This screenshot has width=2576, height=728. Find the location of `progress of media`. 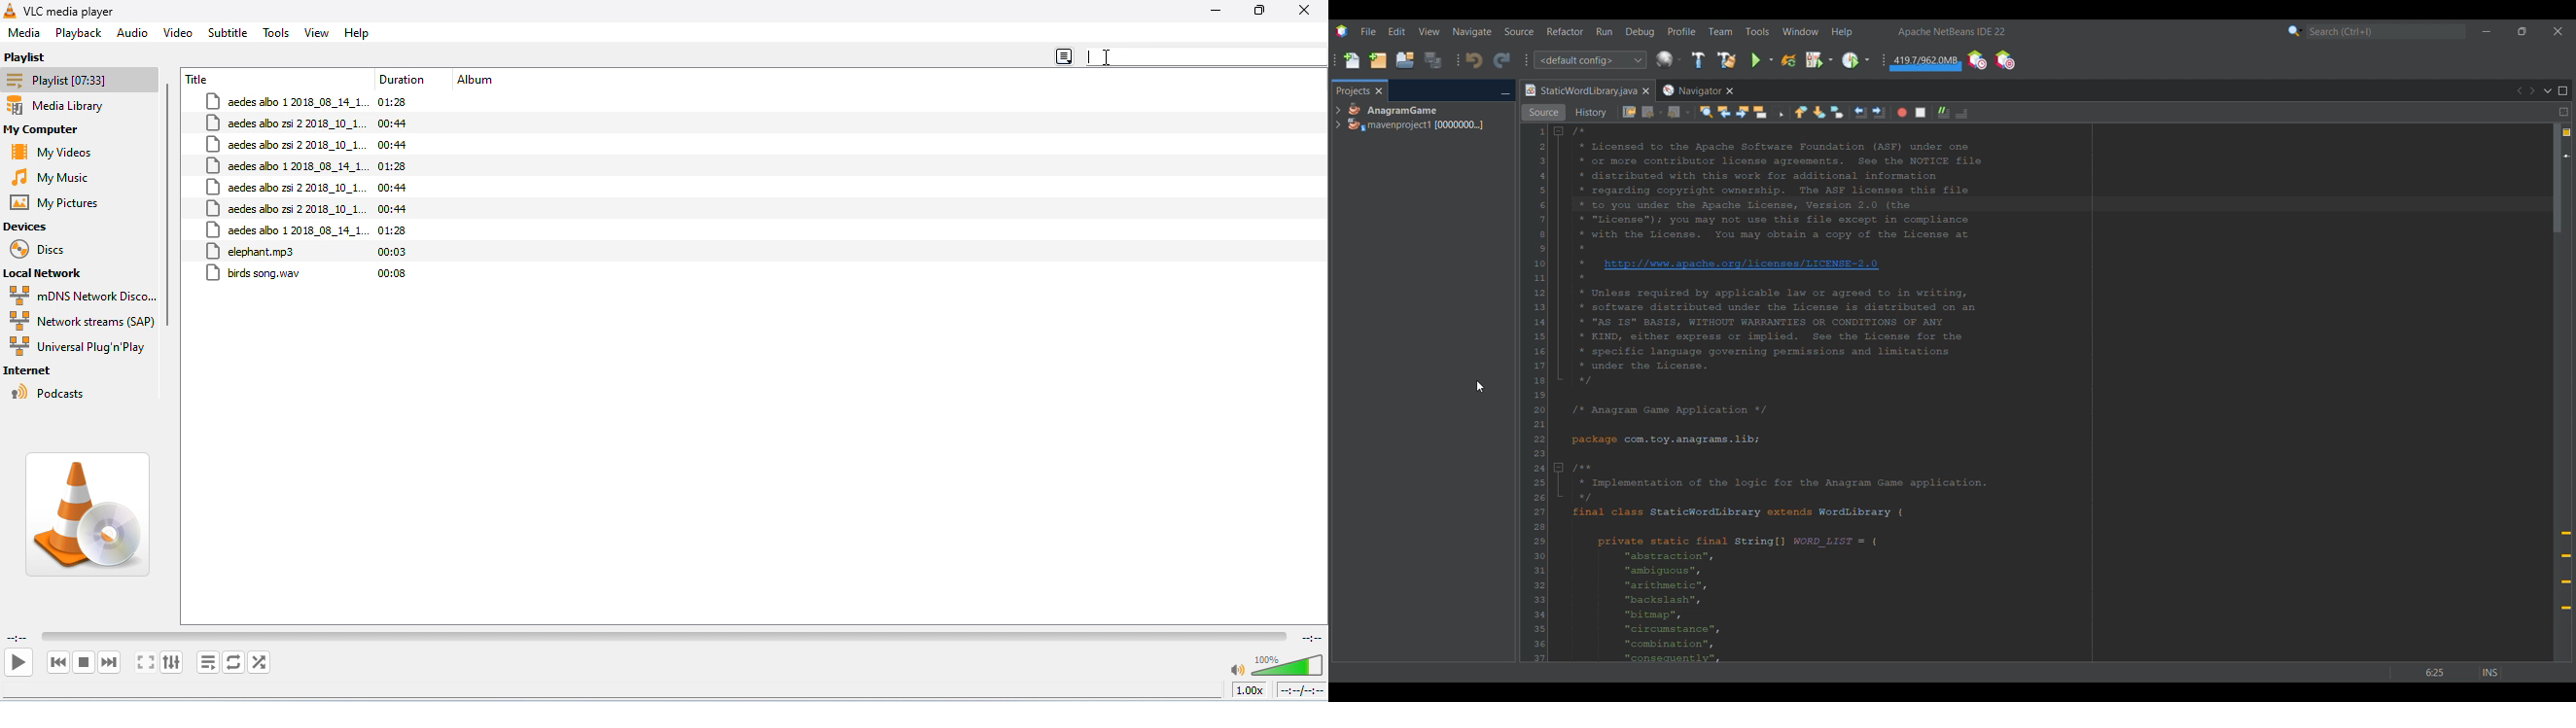

progress of media is located at coordinates (664, 634).